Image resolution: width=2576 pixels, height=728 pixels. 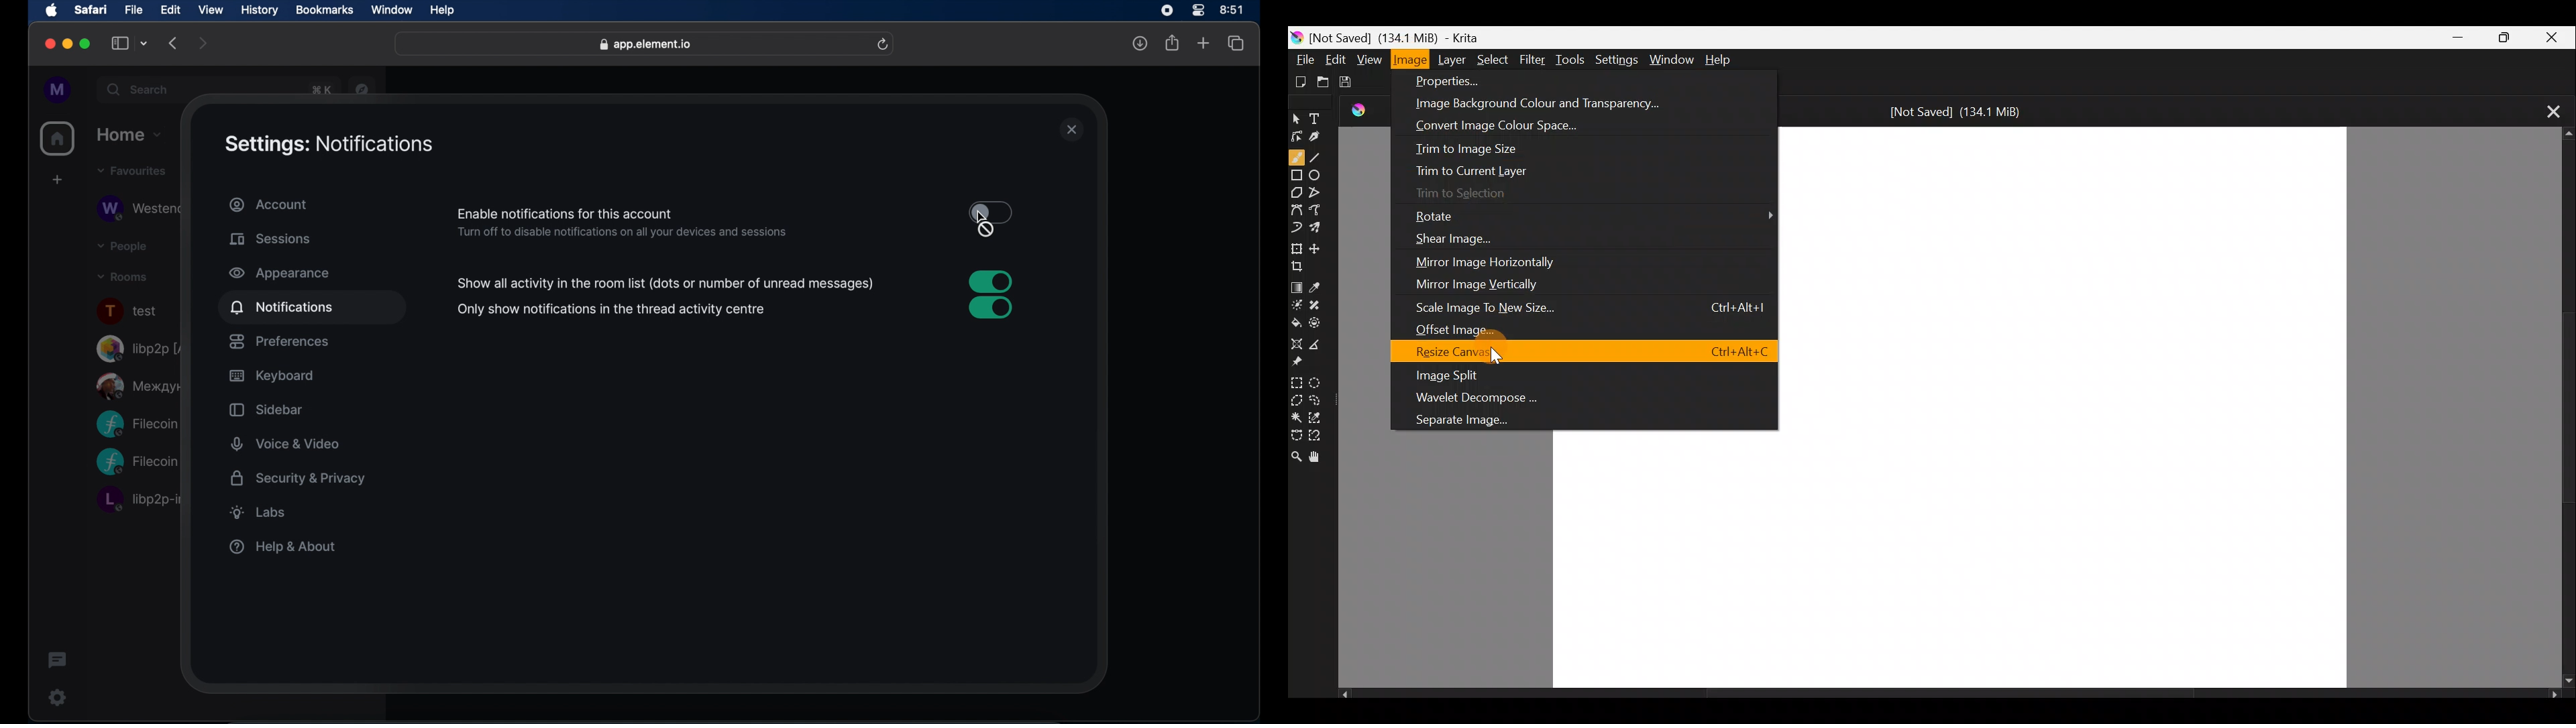 What do you see at coordinates (279, 548) in the screenshot?
I see `help & about` at bounding box center [279, 548].